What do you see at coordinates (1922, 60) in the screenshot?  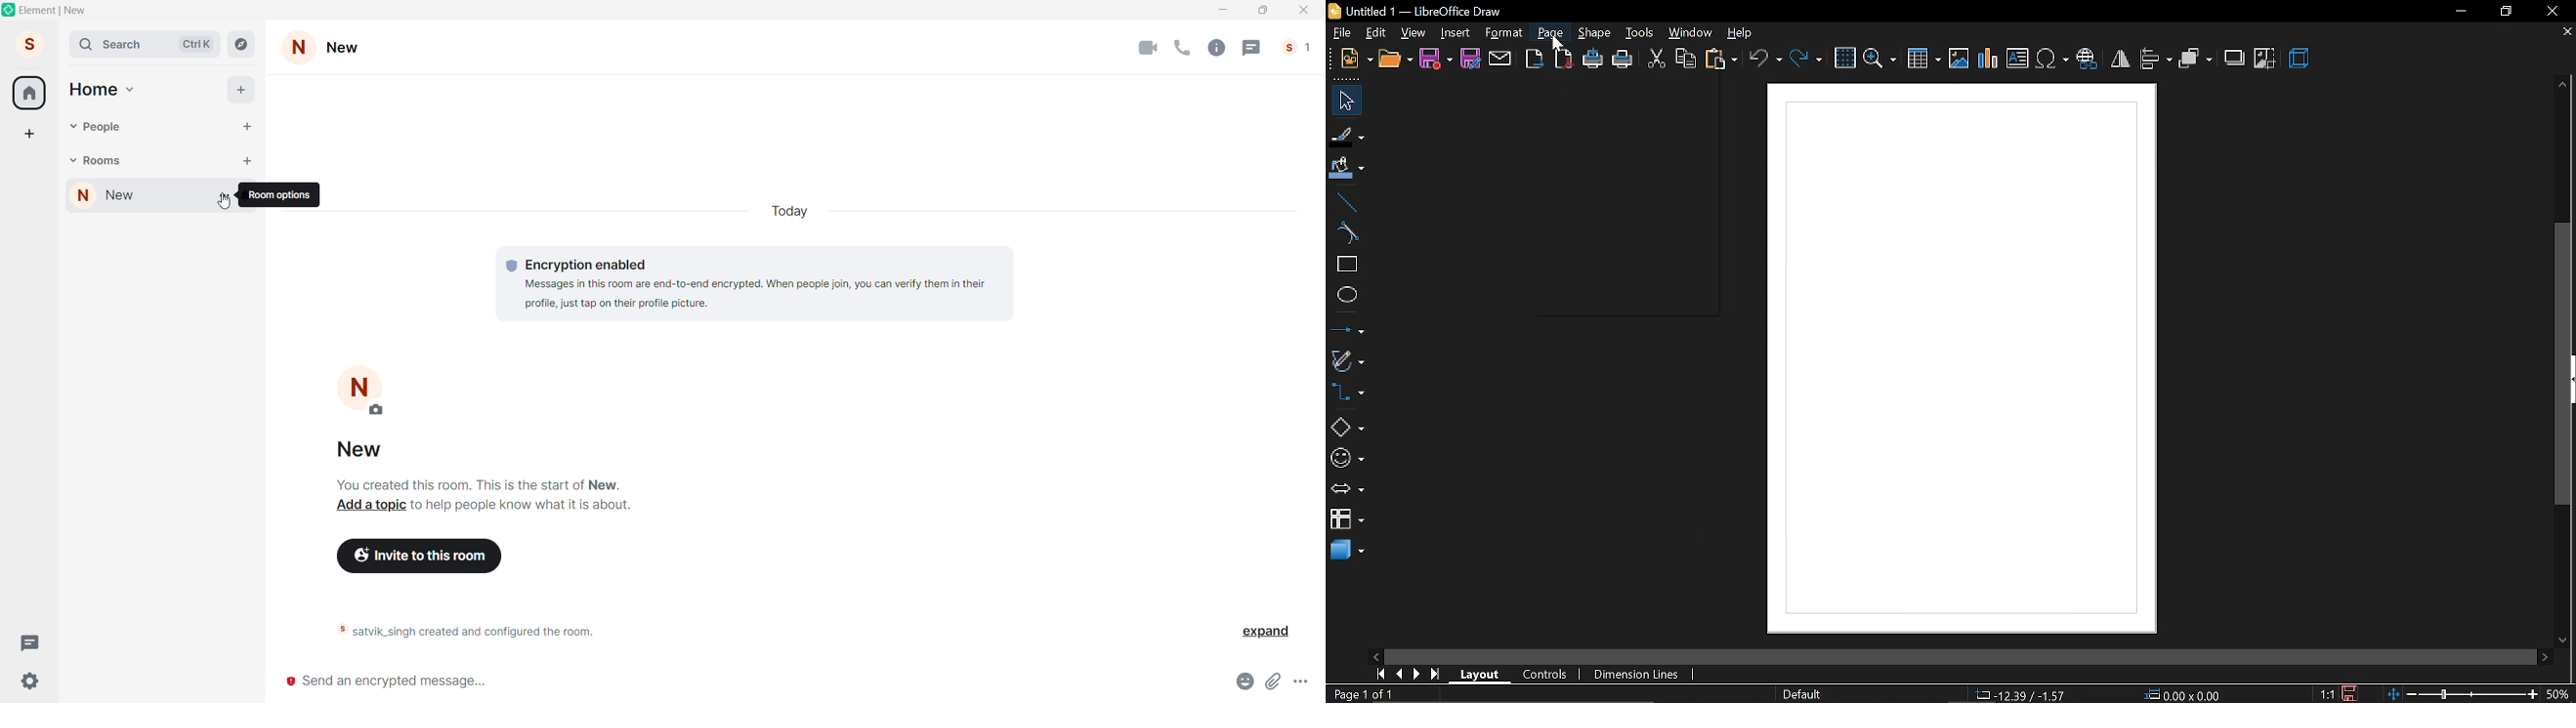 I see `insert table` at bounding box center [1922, 60].